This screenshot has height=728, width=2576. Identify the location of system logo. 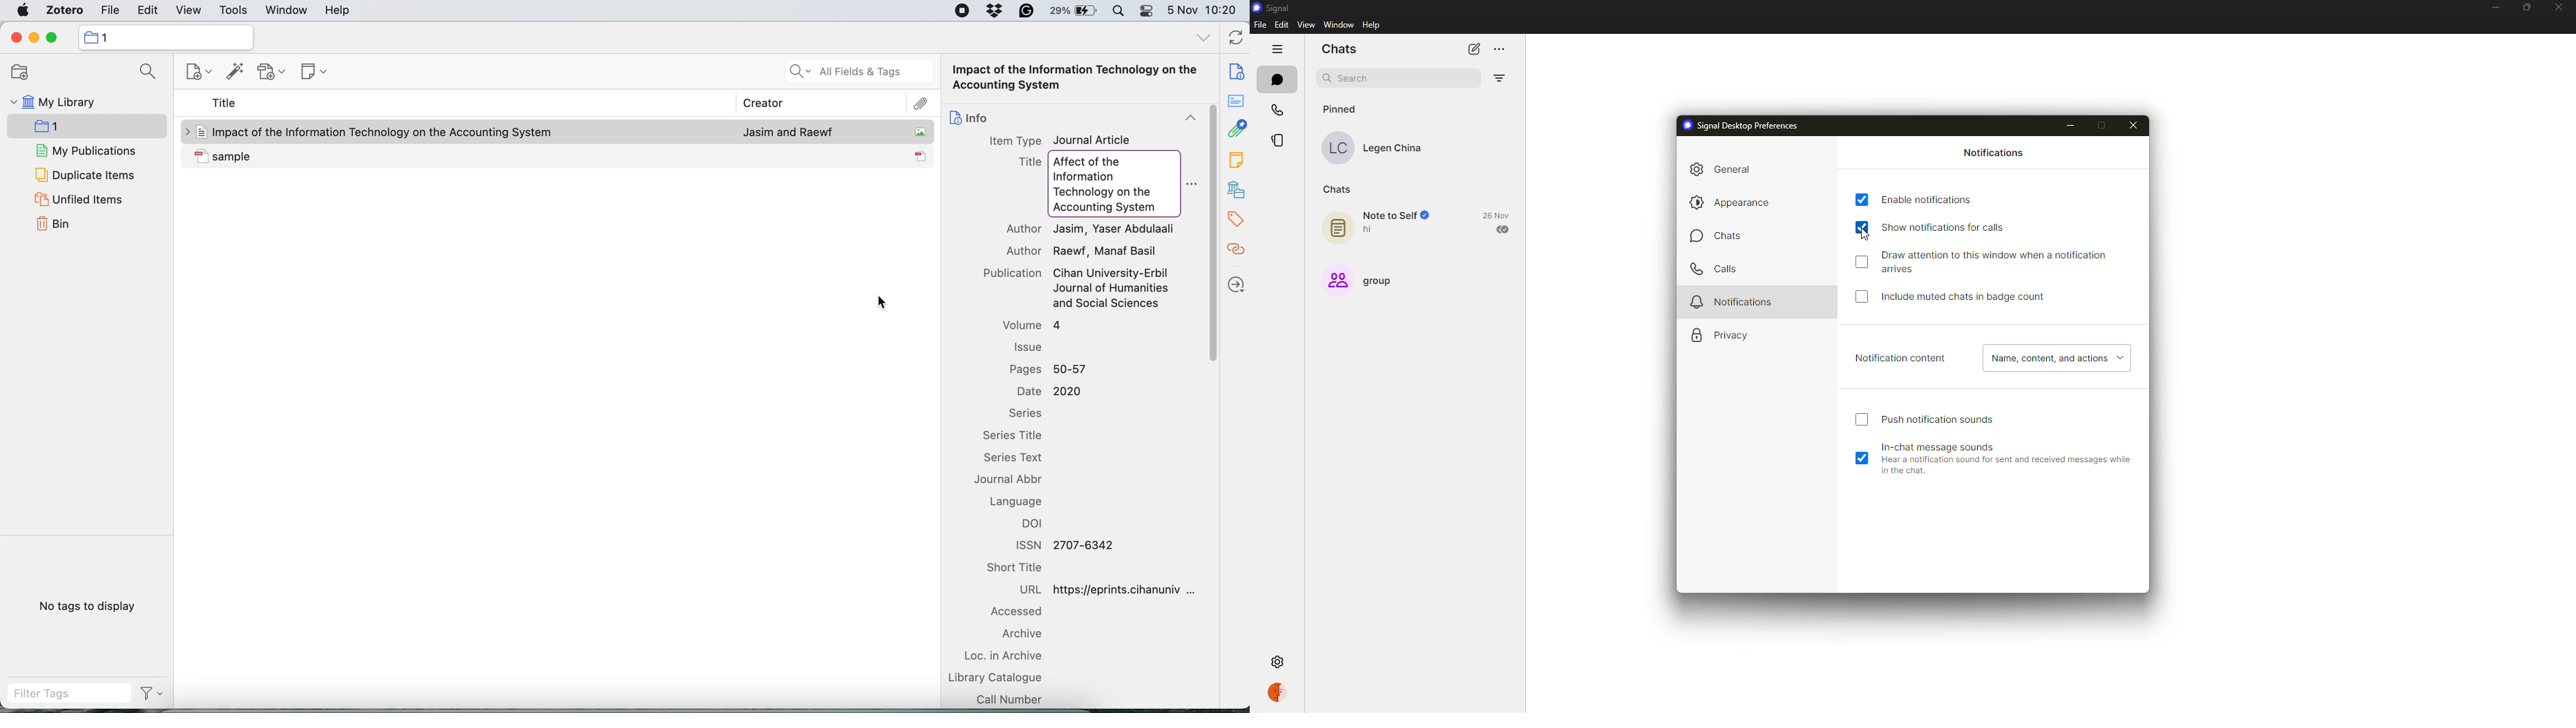
(21, 11).